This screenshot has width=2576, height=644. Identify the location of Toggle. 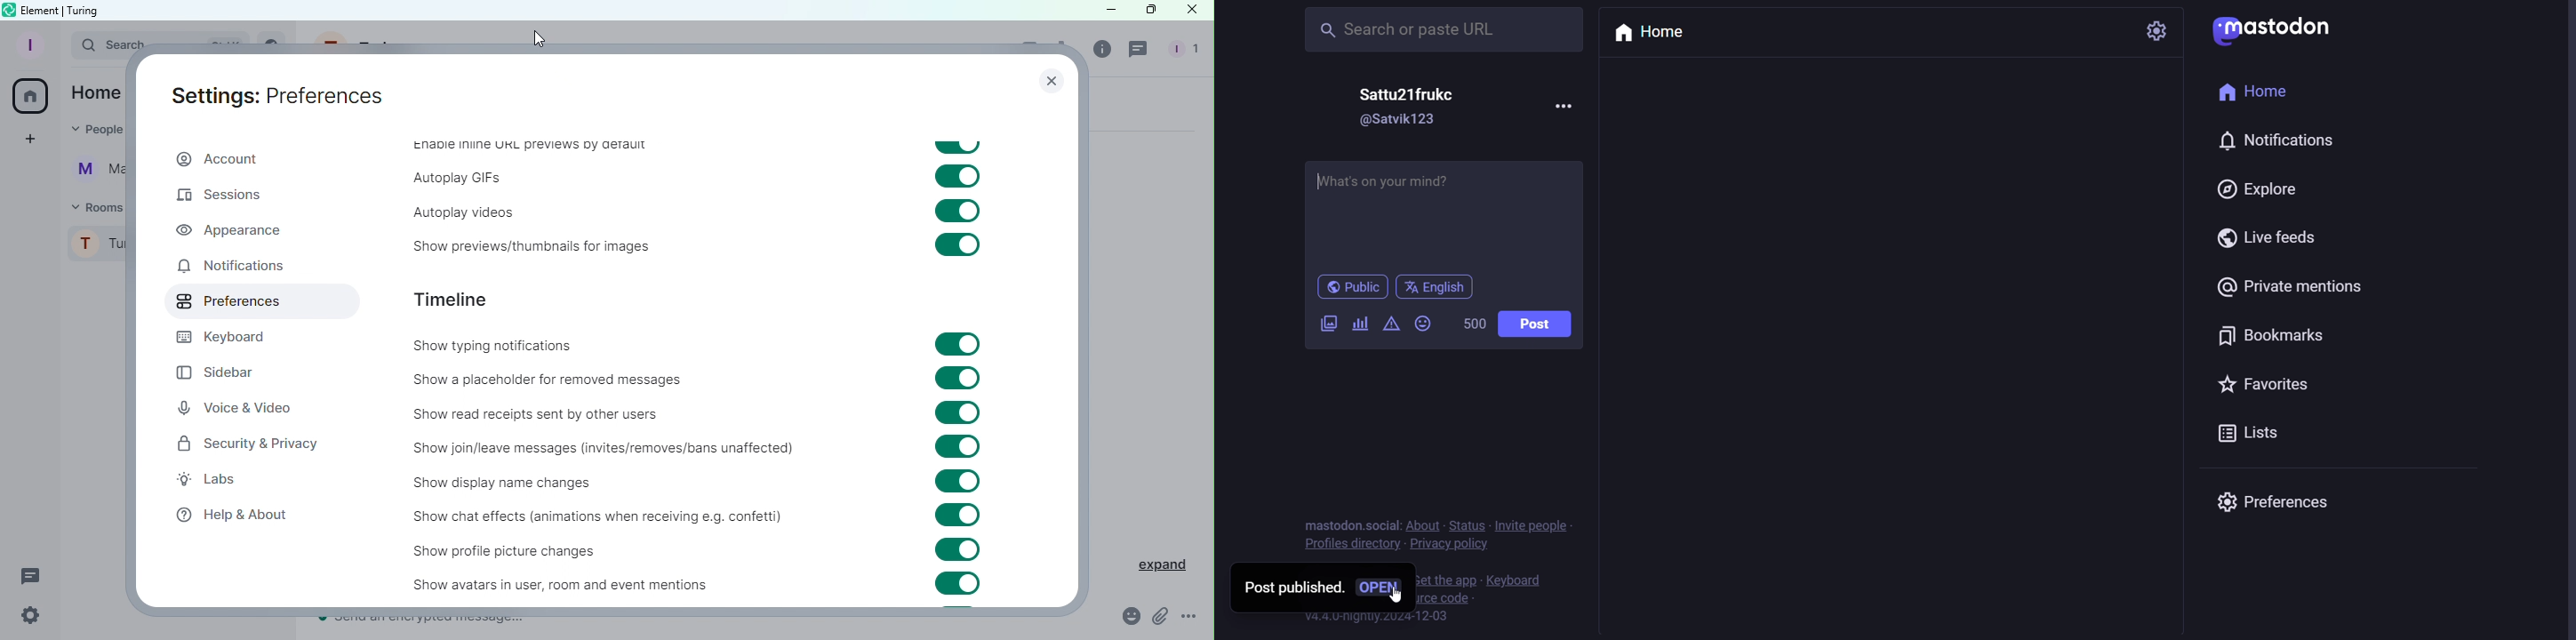
(959, 549).